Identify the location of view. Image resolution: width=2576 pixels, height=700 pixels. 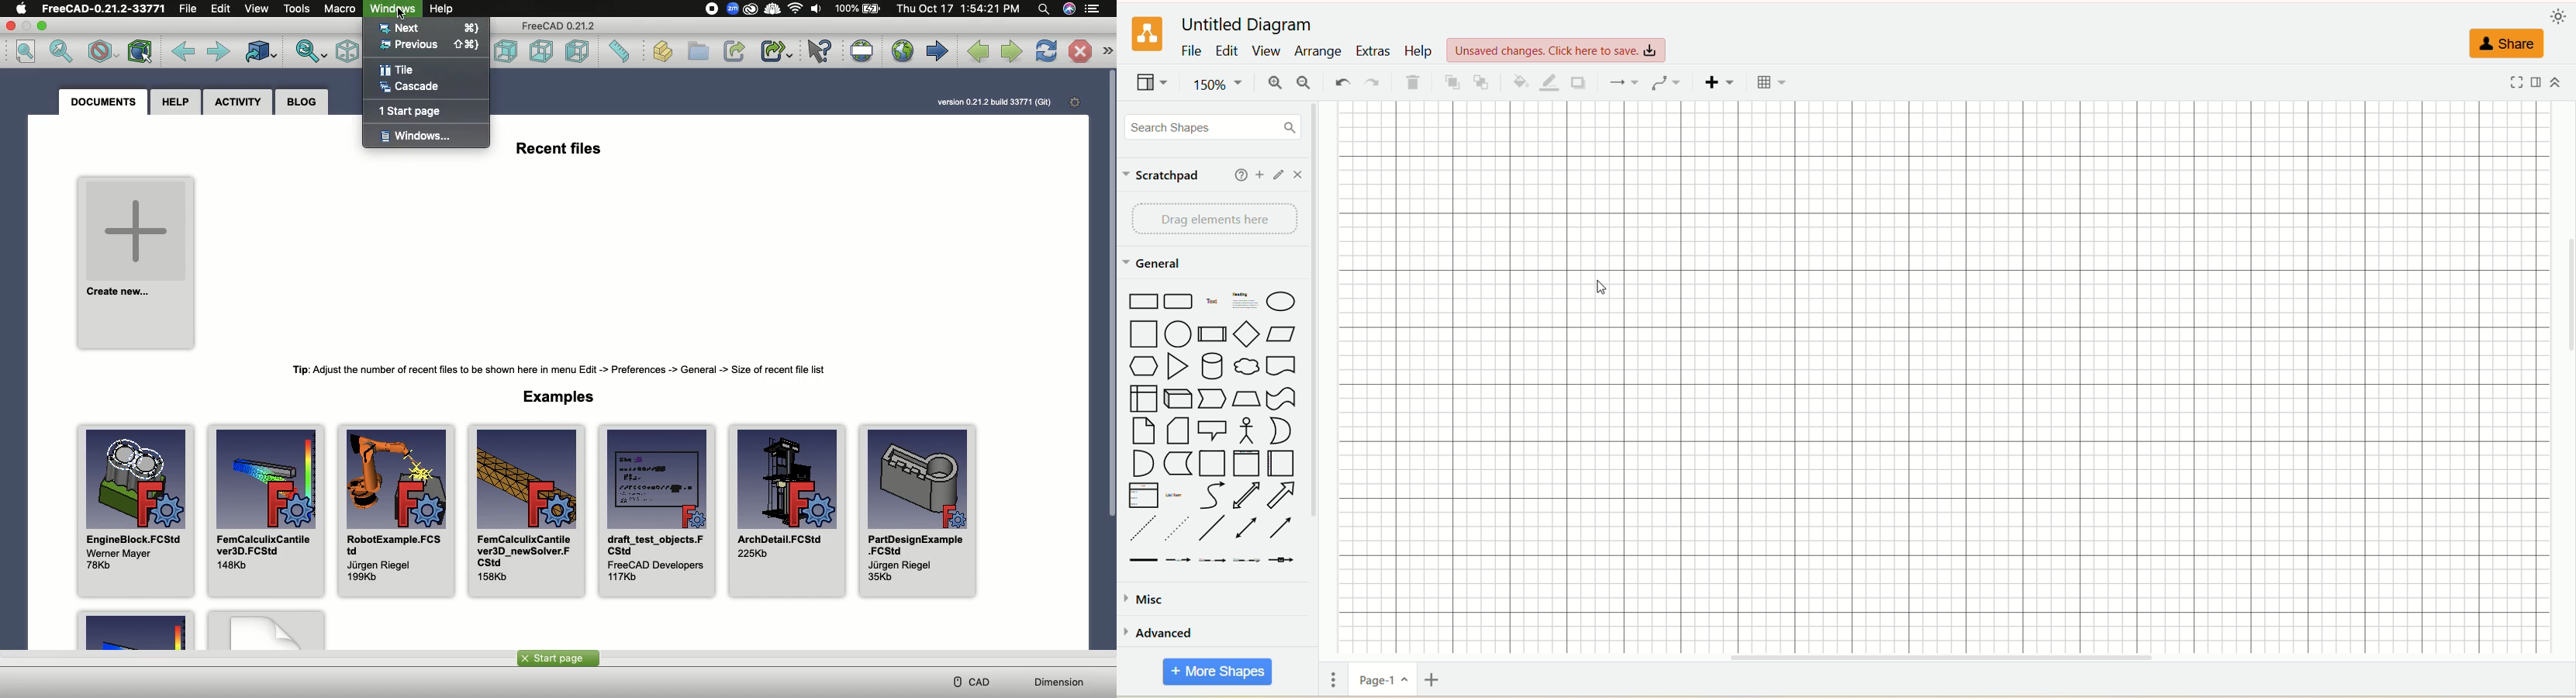
(1266, 50).